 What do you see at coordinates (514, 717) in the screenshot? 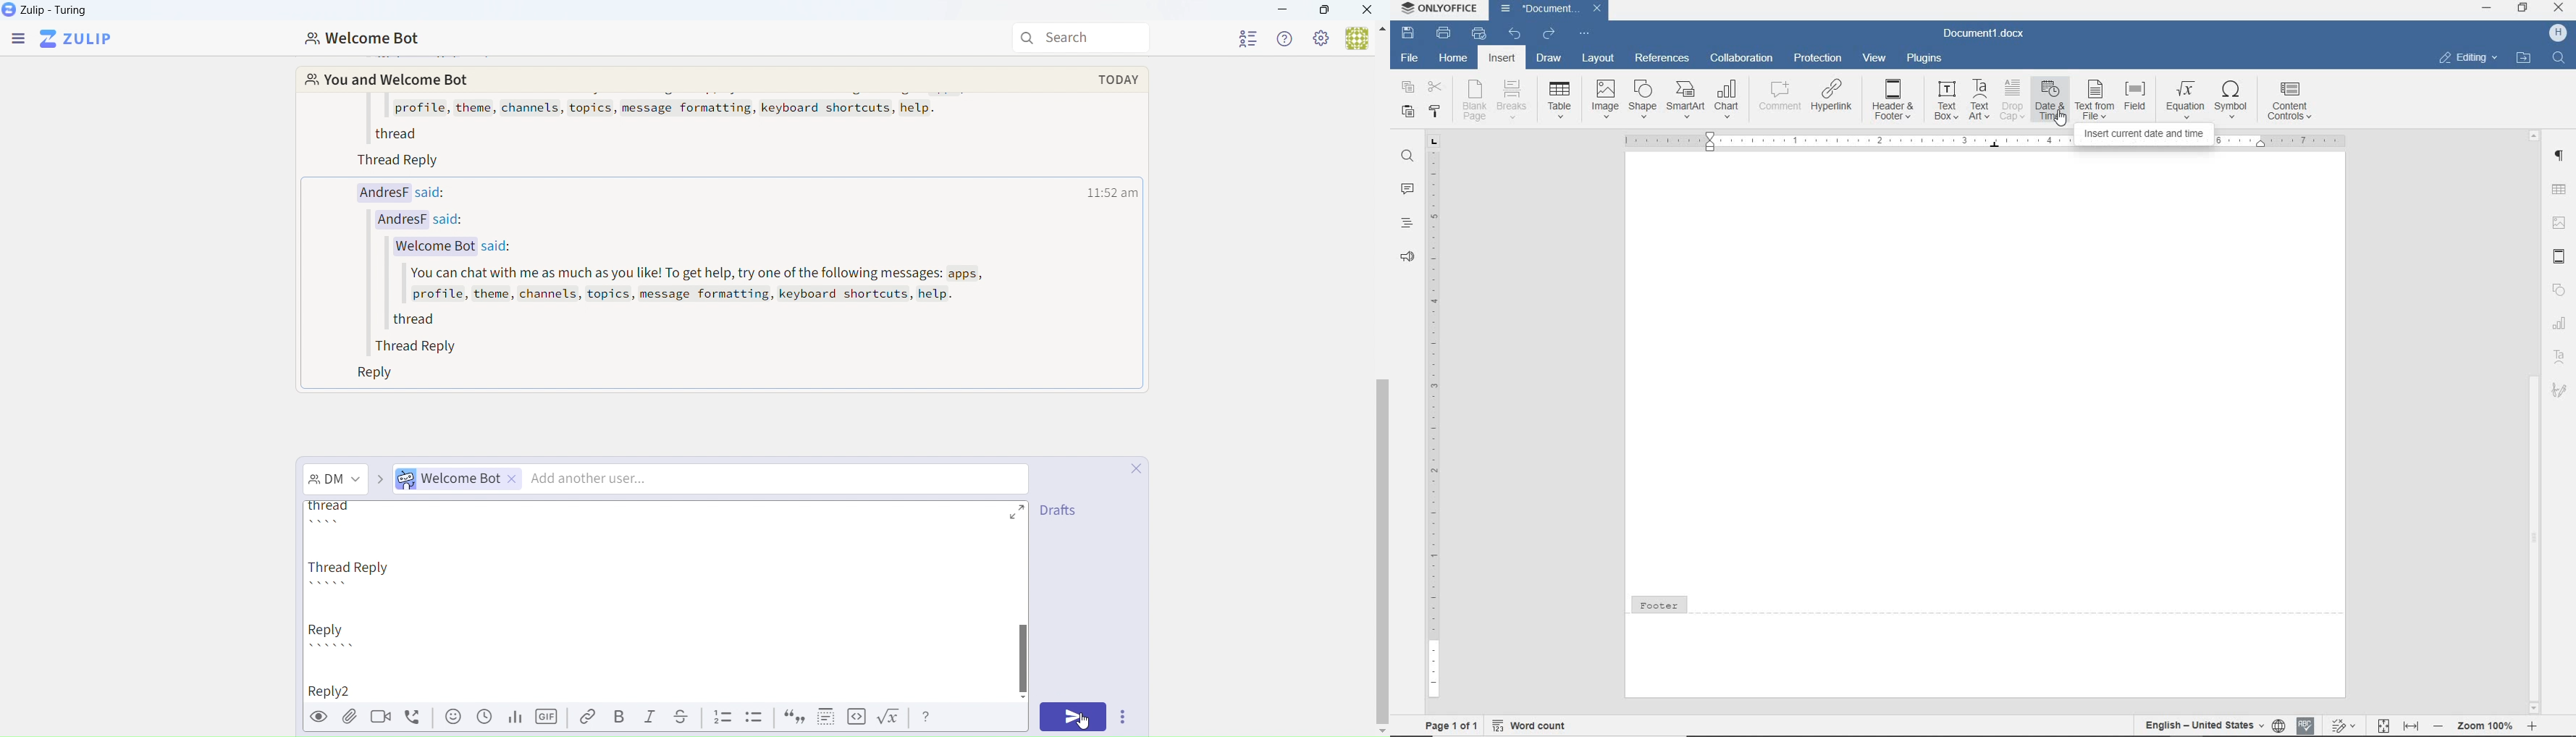
I see `Stats` at bounding box center [514, 717].